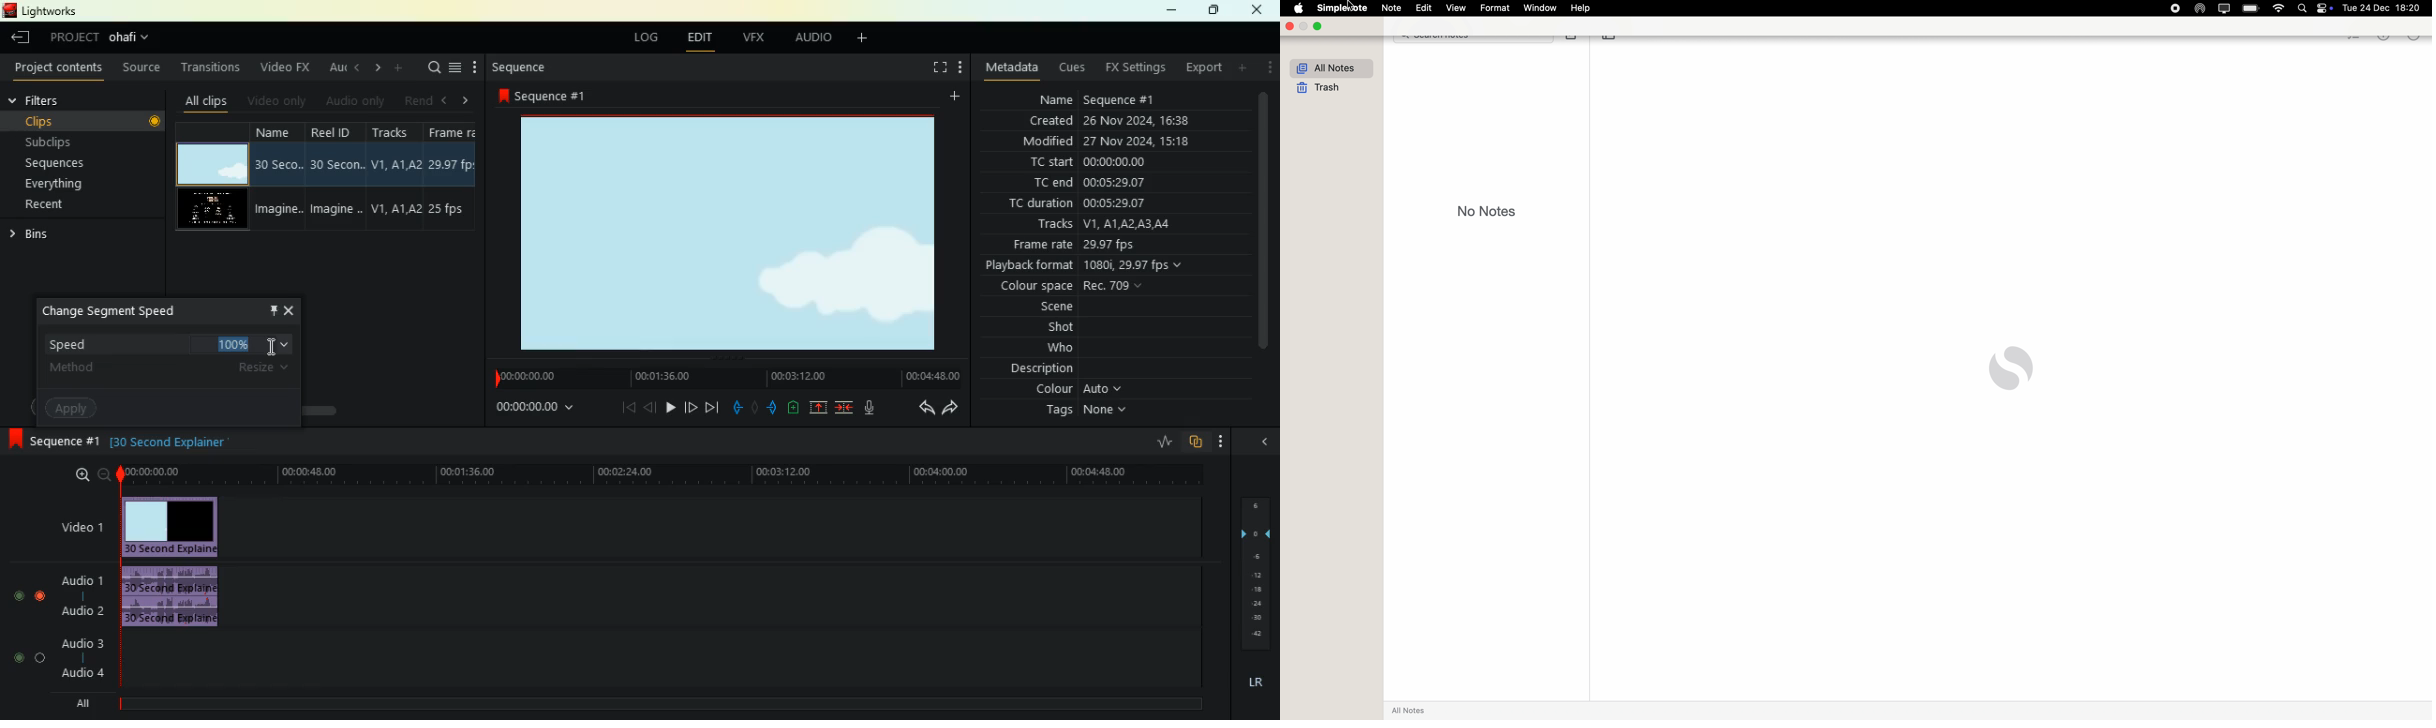  What do you see at coordinates (152, 122) in the screenshot?
I see `button` at bounding box center [152, 122].